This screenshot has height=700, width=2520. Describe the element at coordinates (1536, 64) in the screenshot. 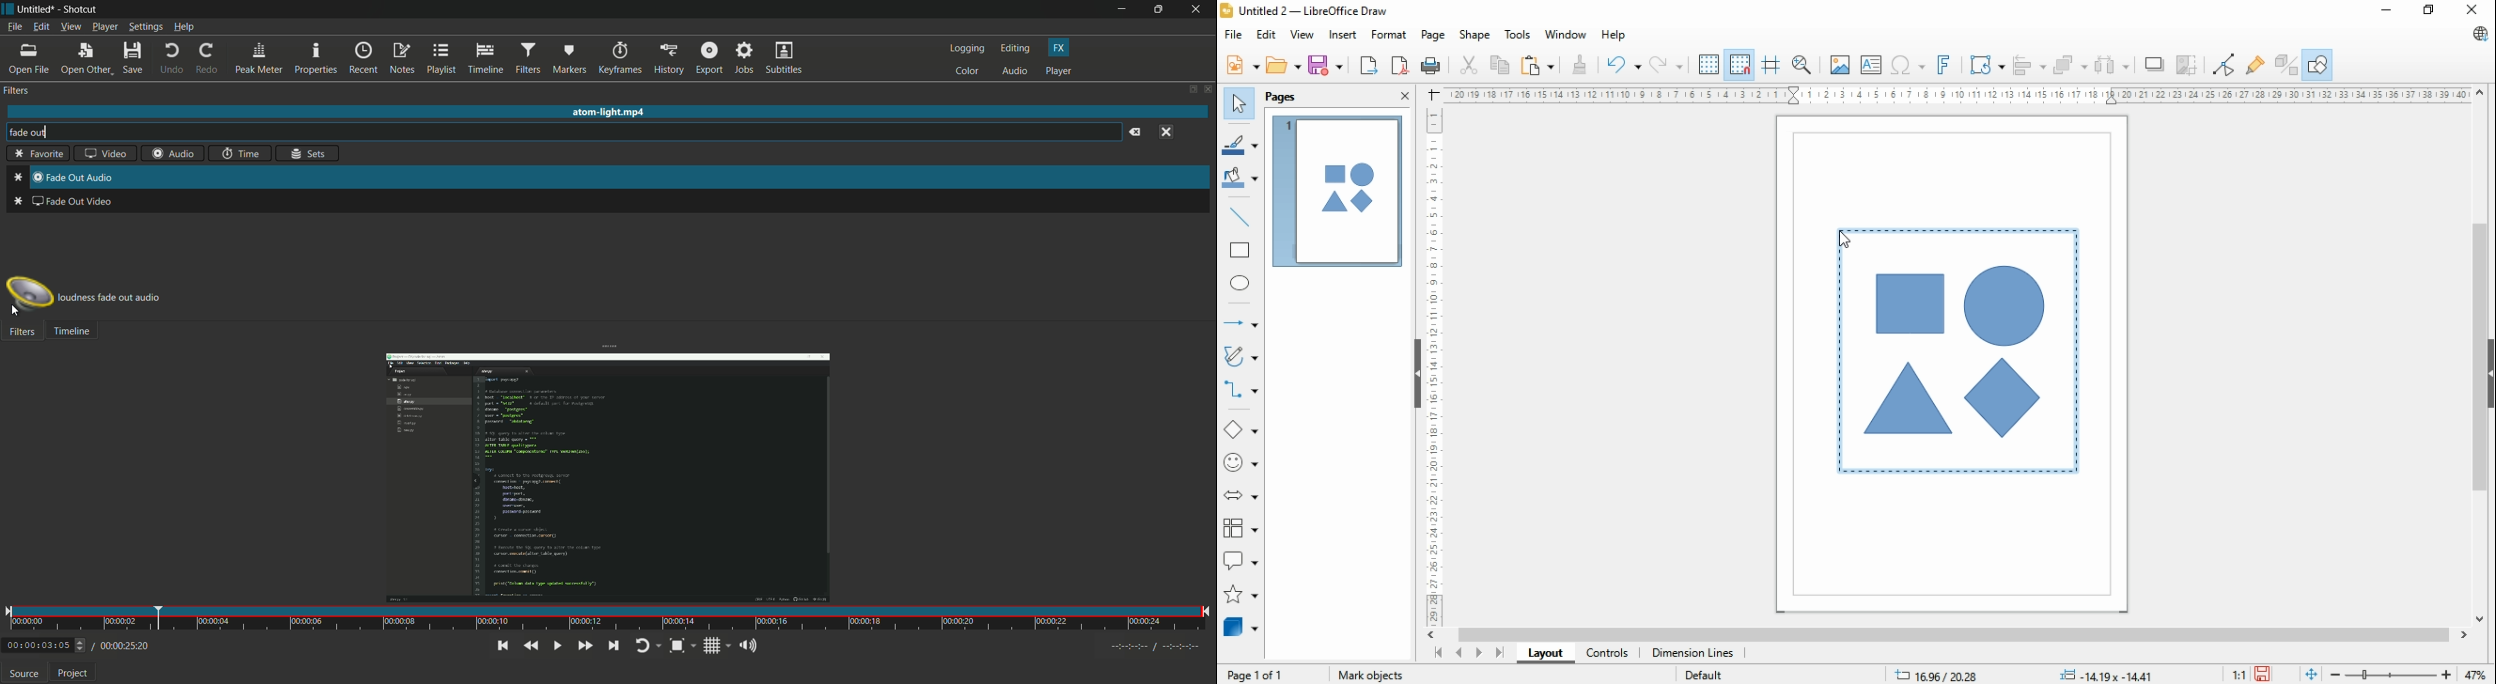

I see `paste` at that location.